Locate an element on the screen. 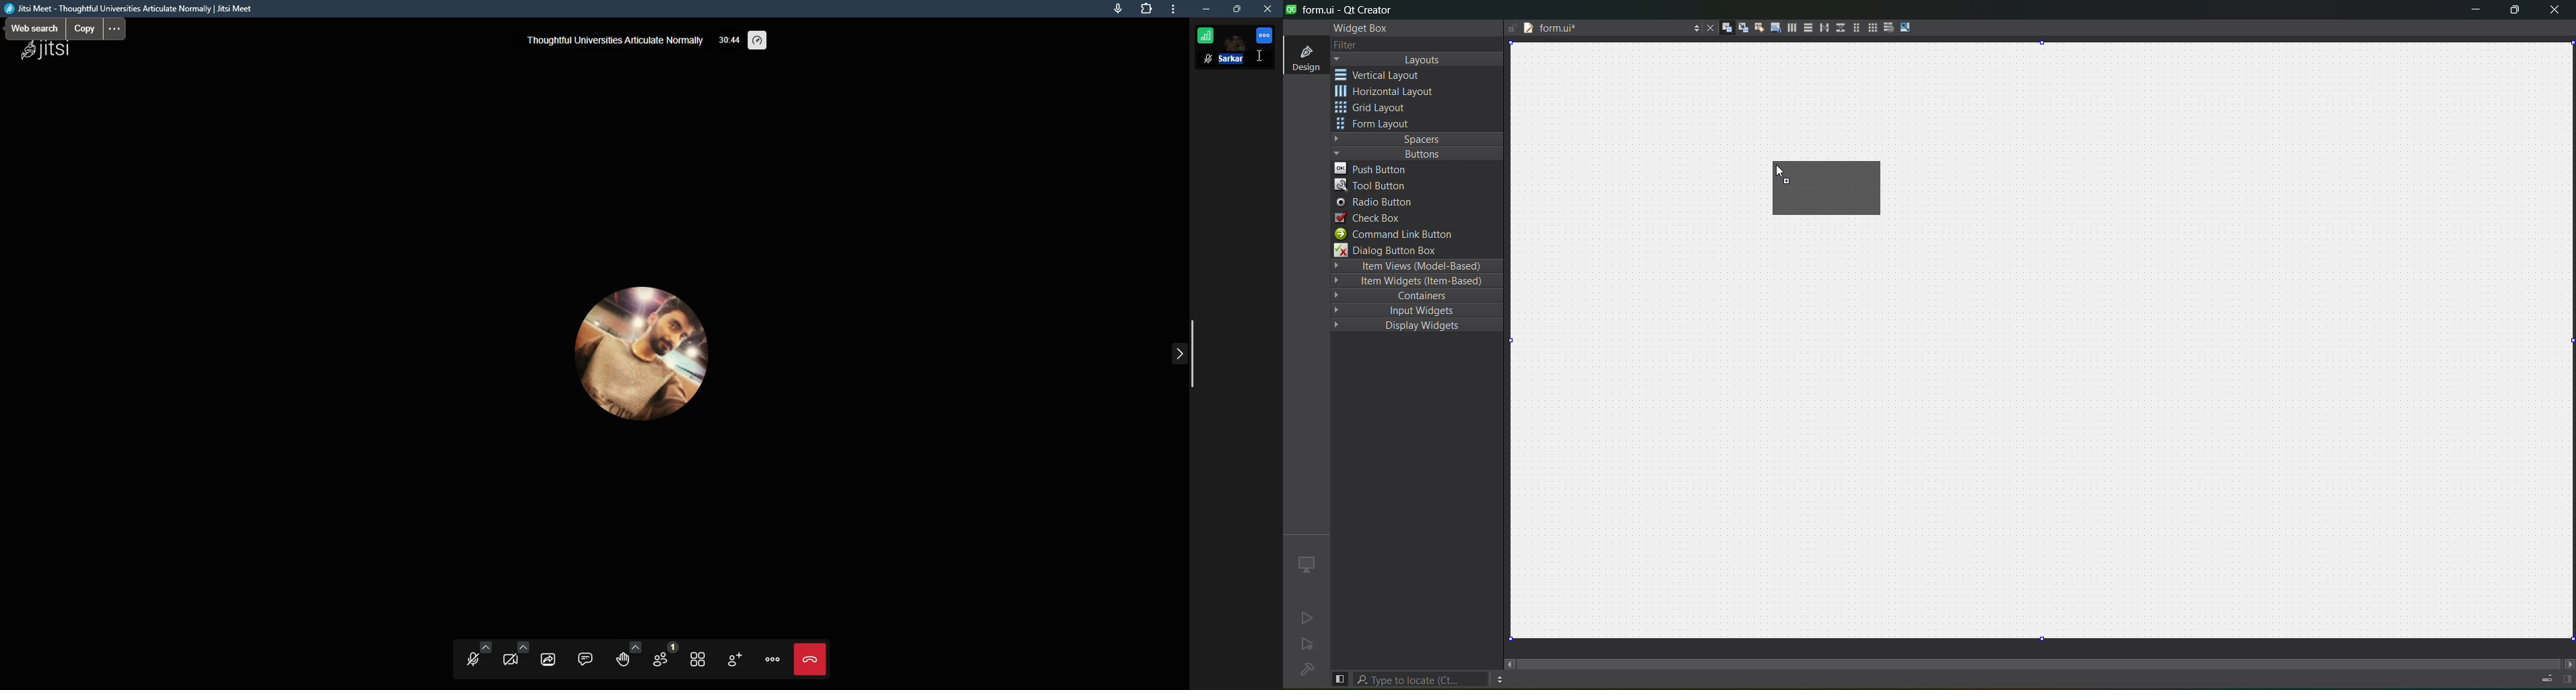  extension is located at coordinates (1147, 8).